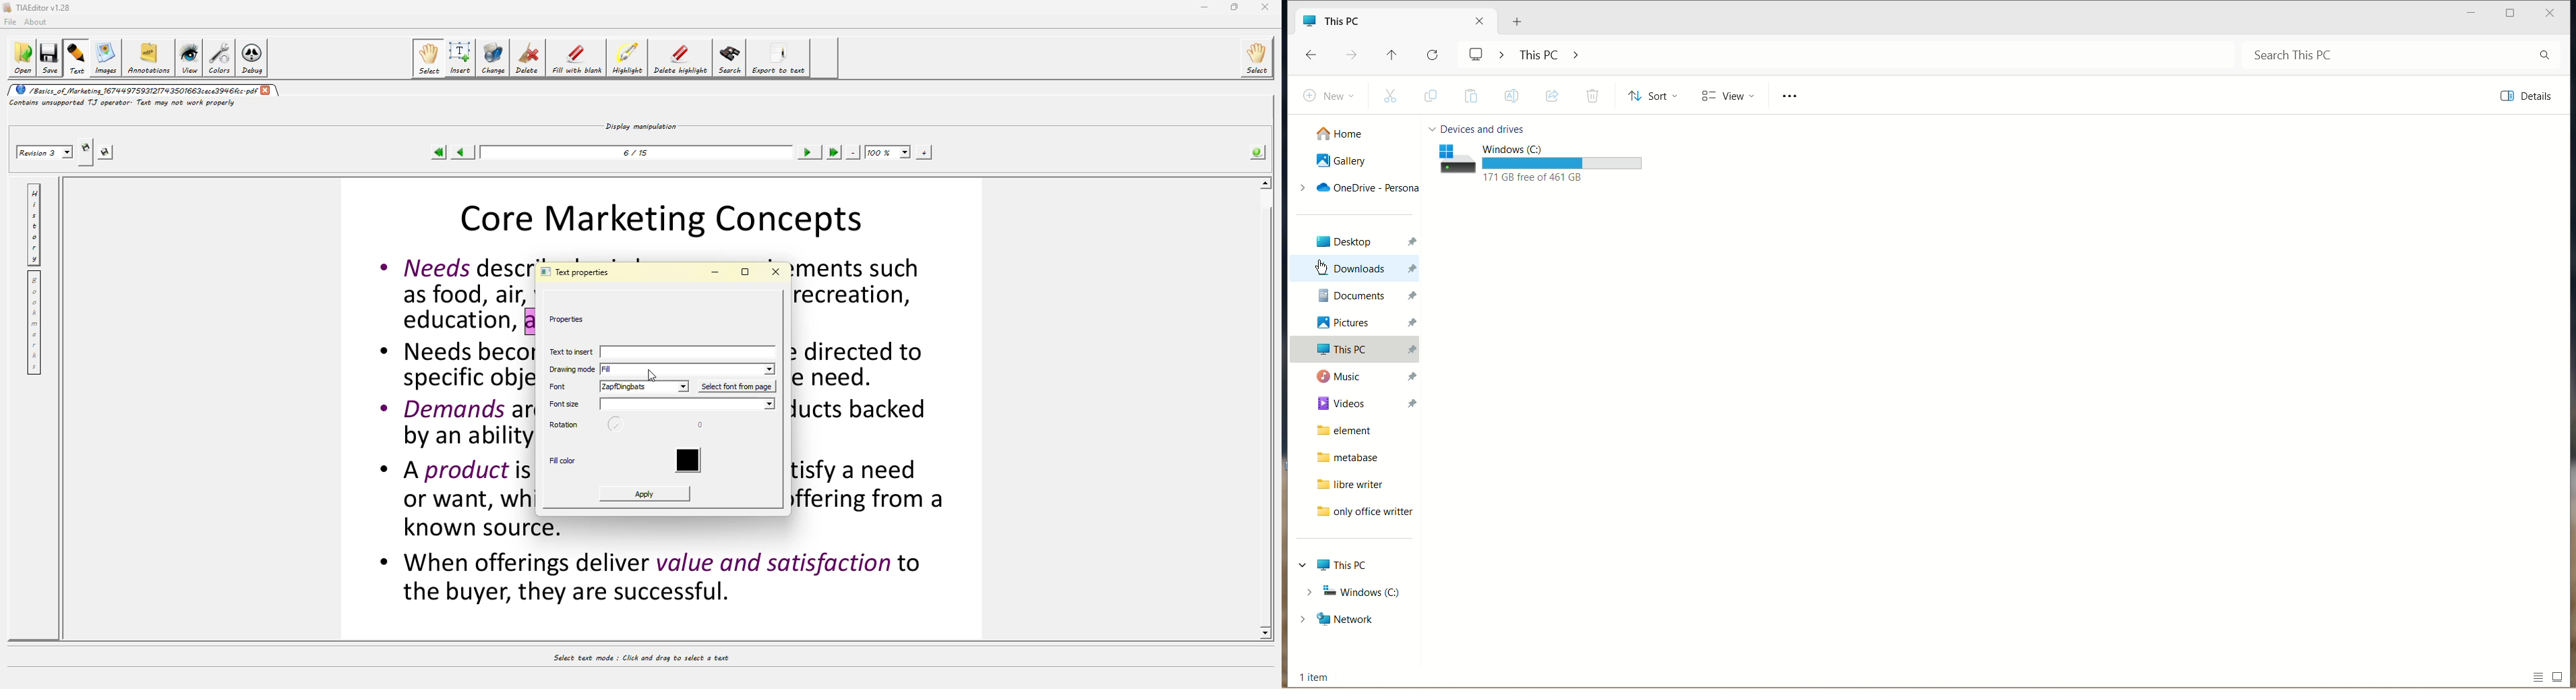 This screenshot has width=2576, height=700. What do you see at coordinates (1354, 431) in the screenshot?
I see `element` at bounding box center [1354, 431].